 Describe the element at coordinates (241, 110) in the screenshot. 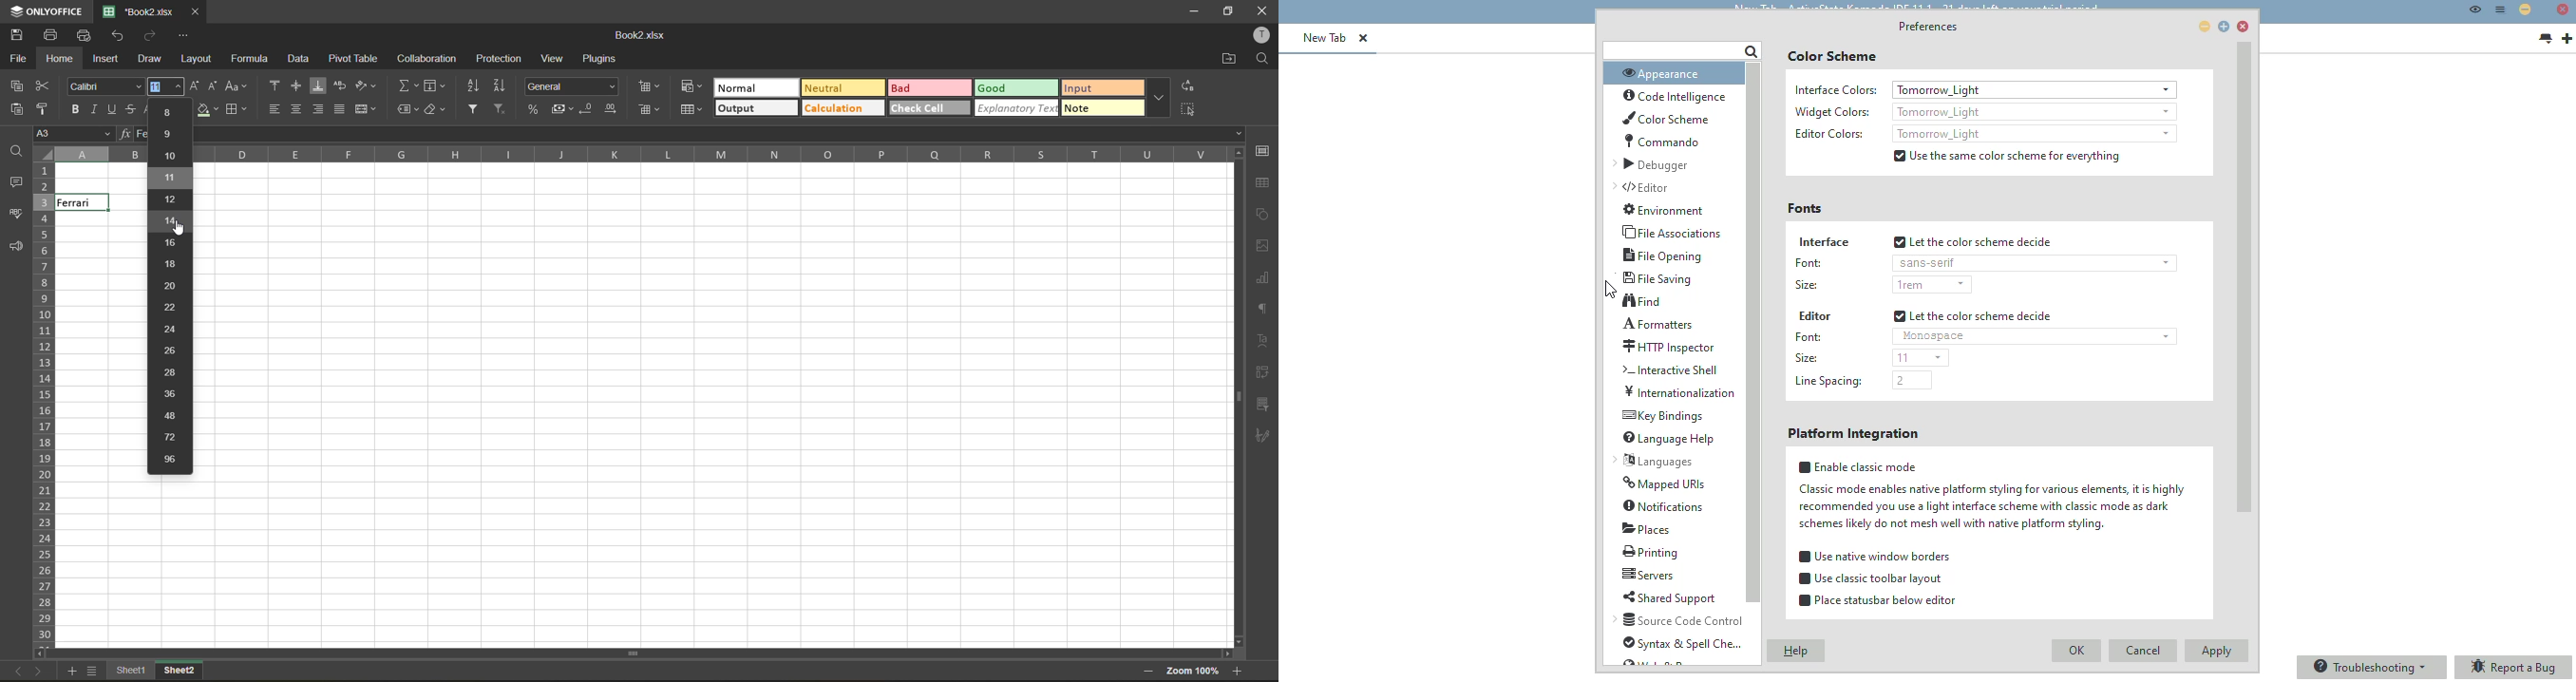

I see `borders` at that location.